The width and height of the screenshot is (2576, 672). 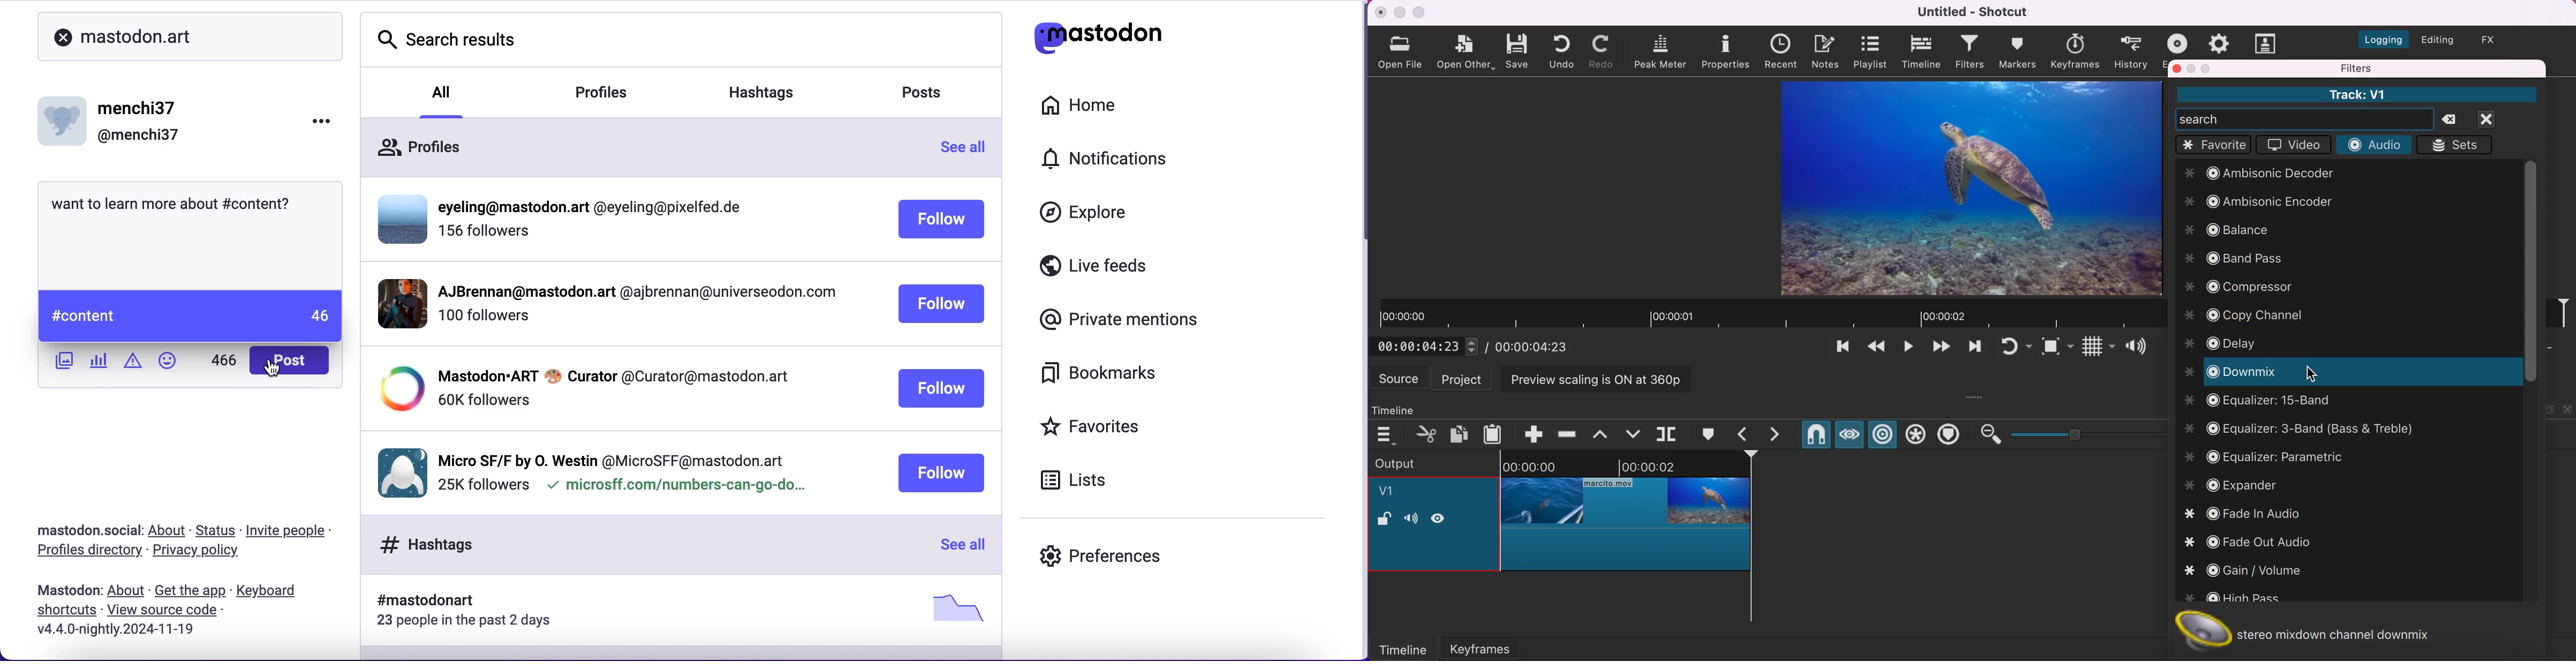 I want to click on add emoji, so click(x=171, y=360).